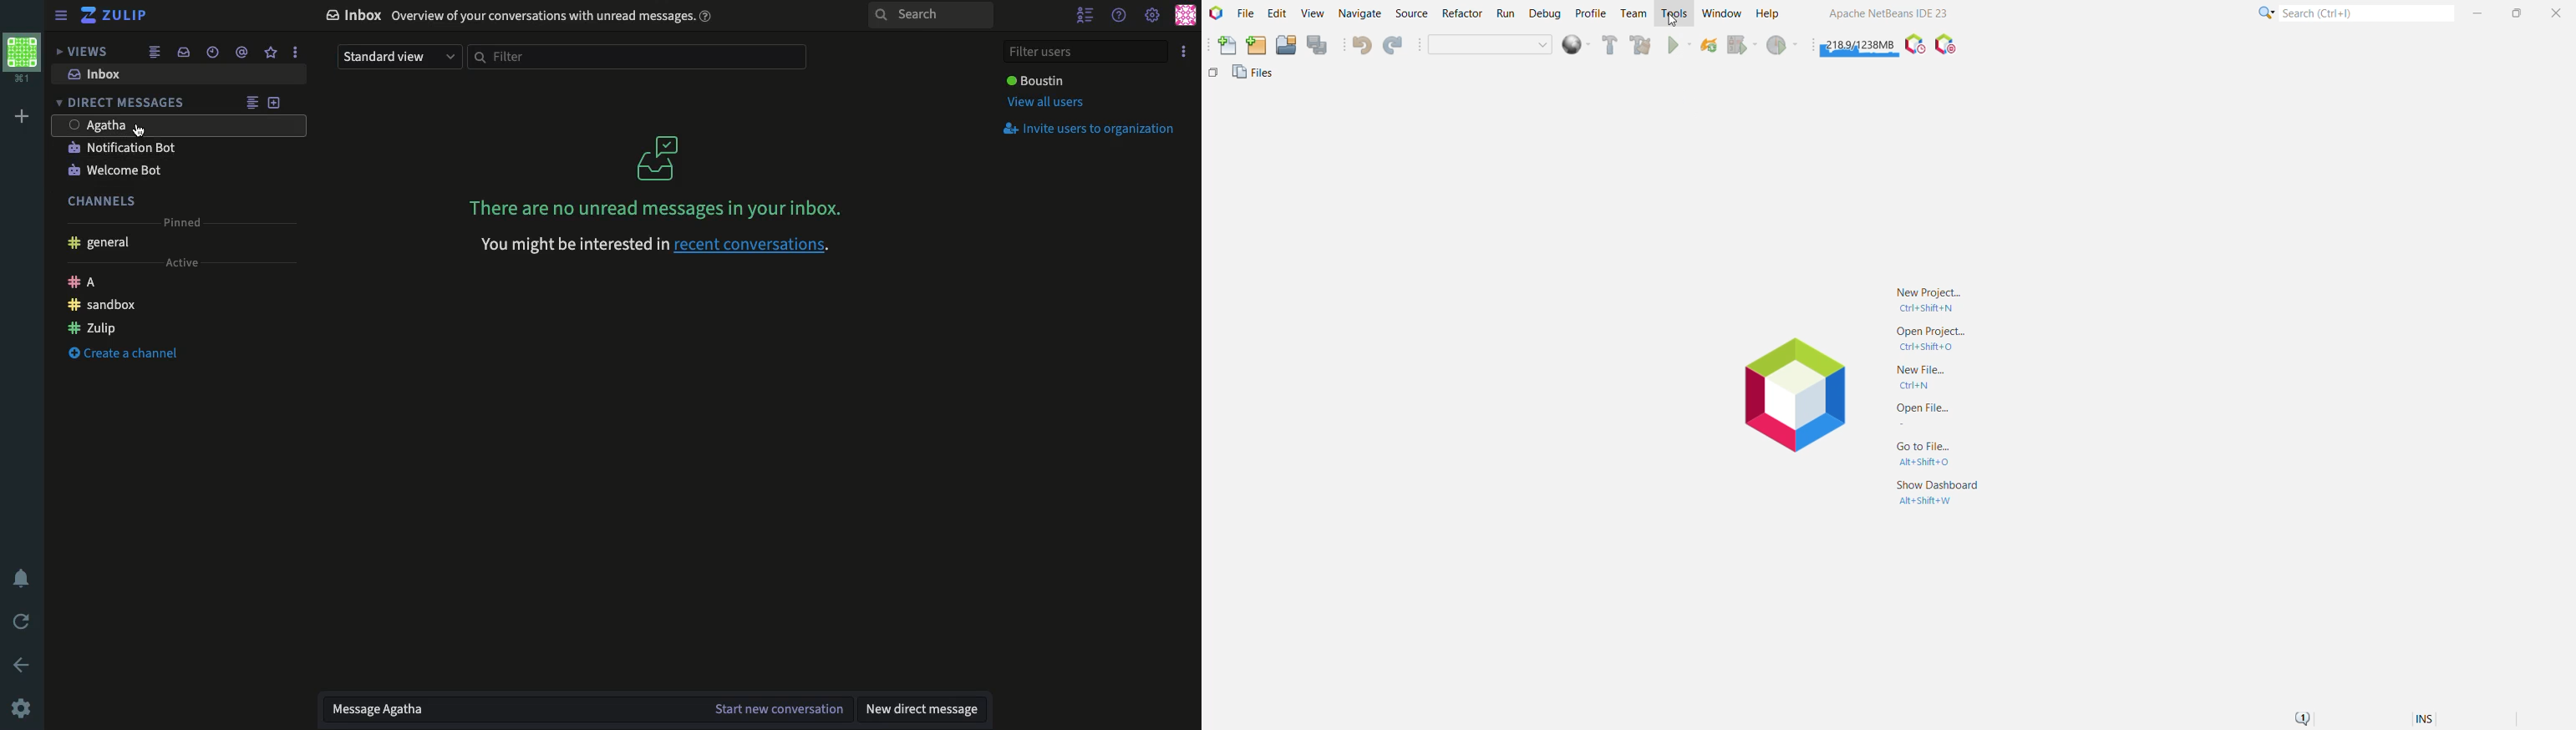 The height and width of the screenshot is (756, 2576). What do you see at coordinates (1049, 103) in the screenshot?
I see `View all users` at bounding box center [1049, 103].